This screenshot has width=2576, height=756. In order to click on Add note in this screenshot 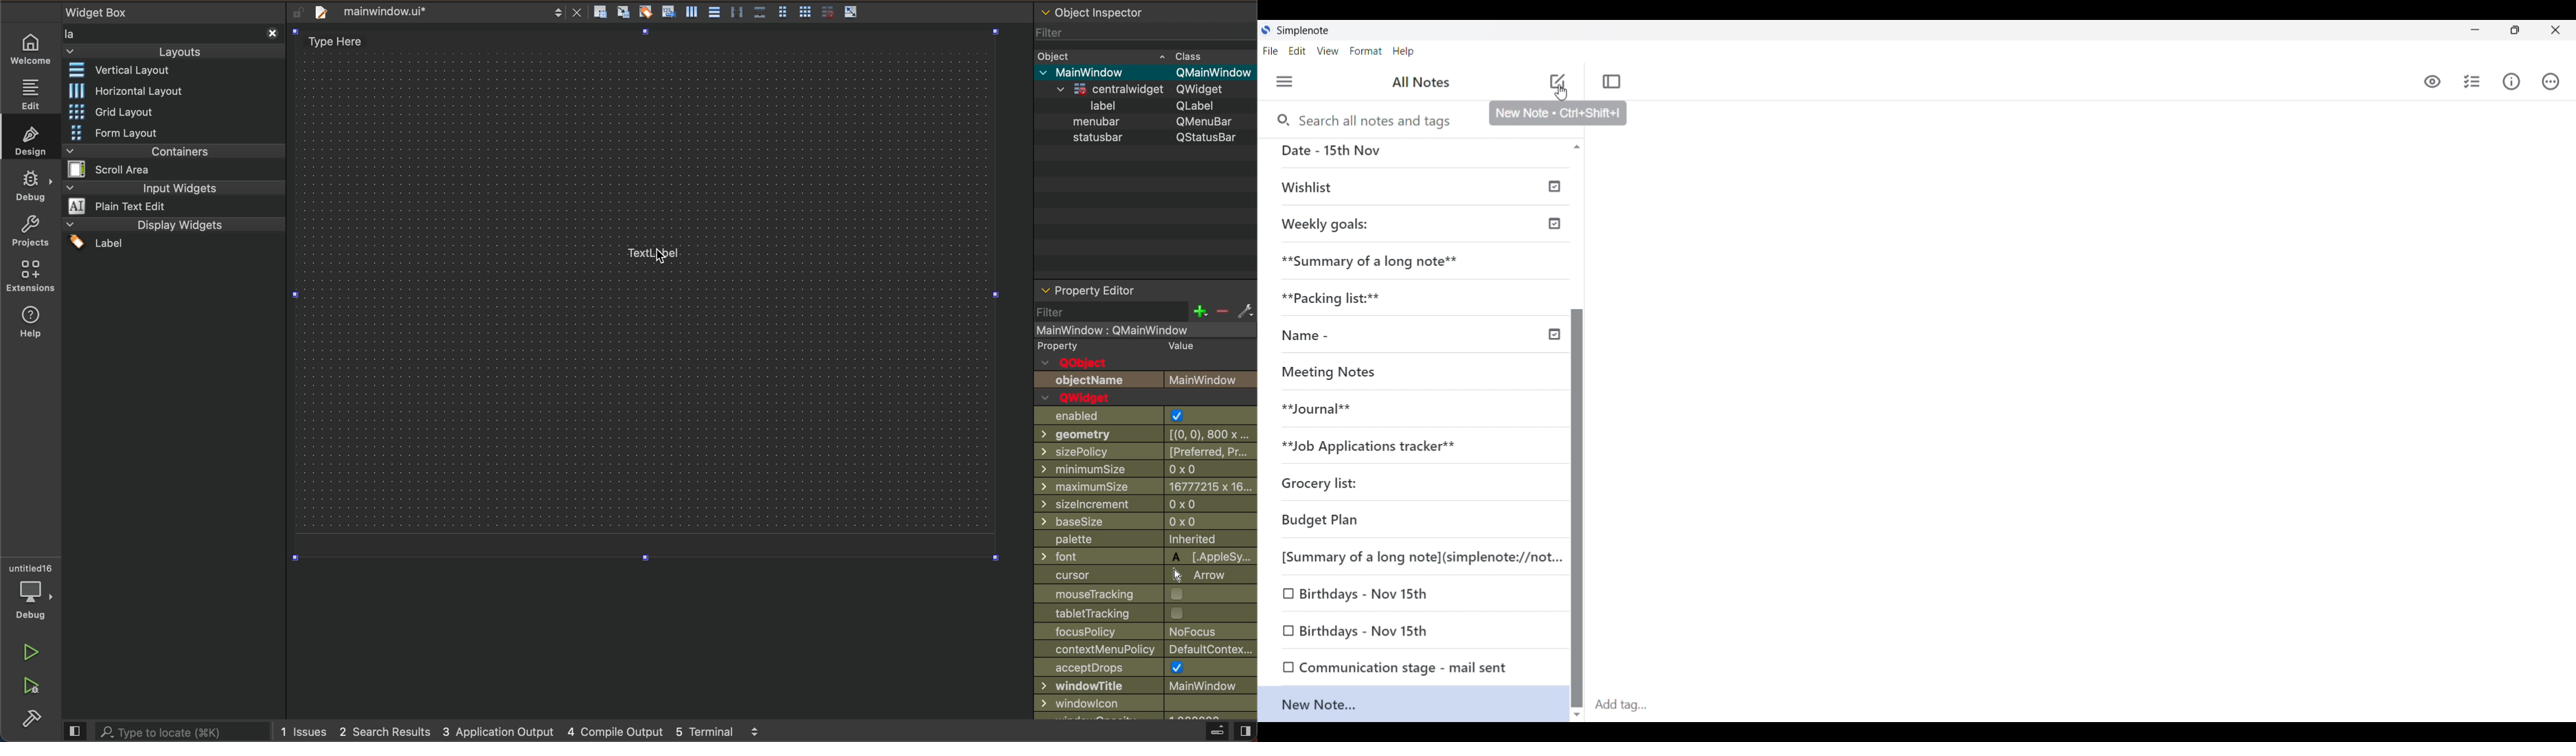, I will do `click(1558, 81)`.